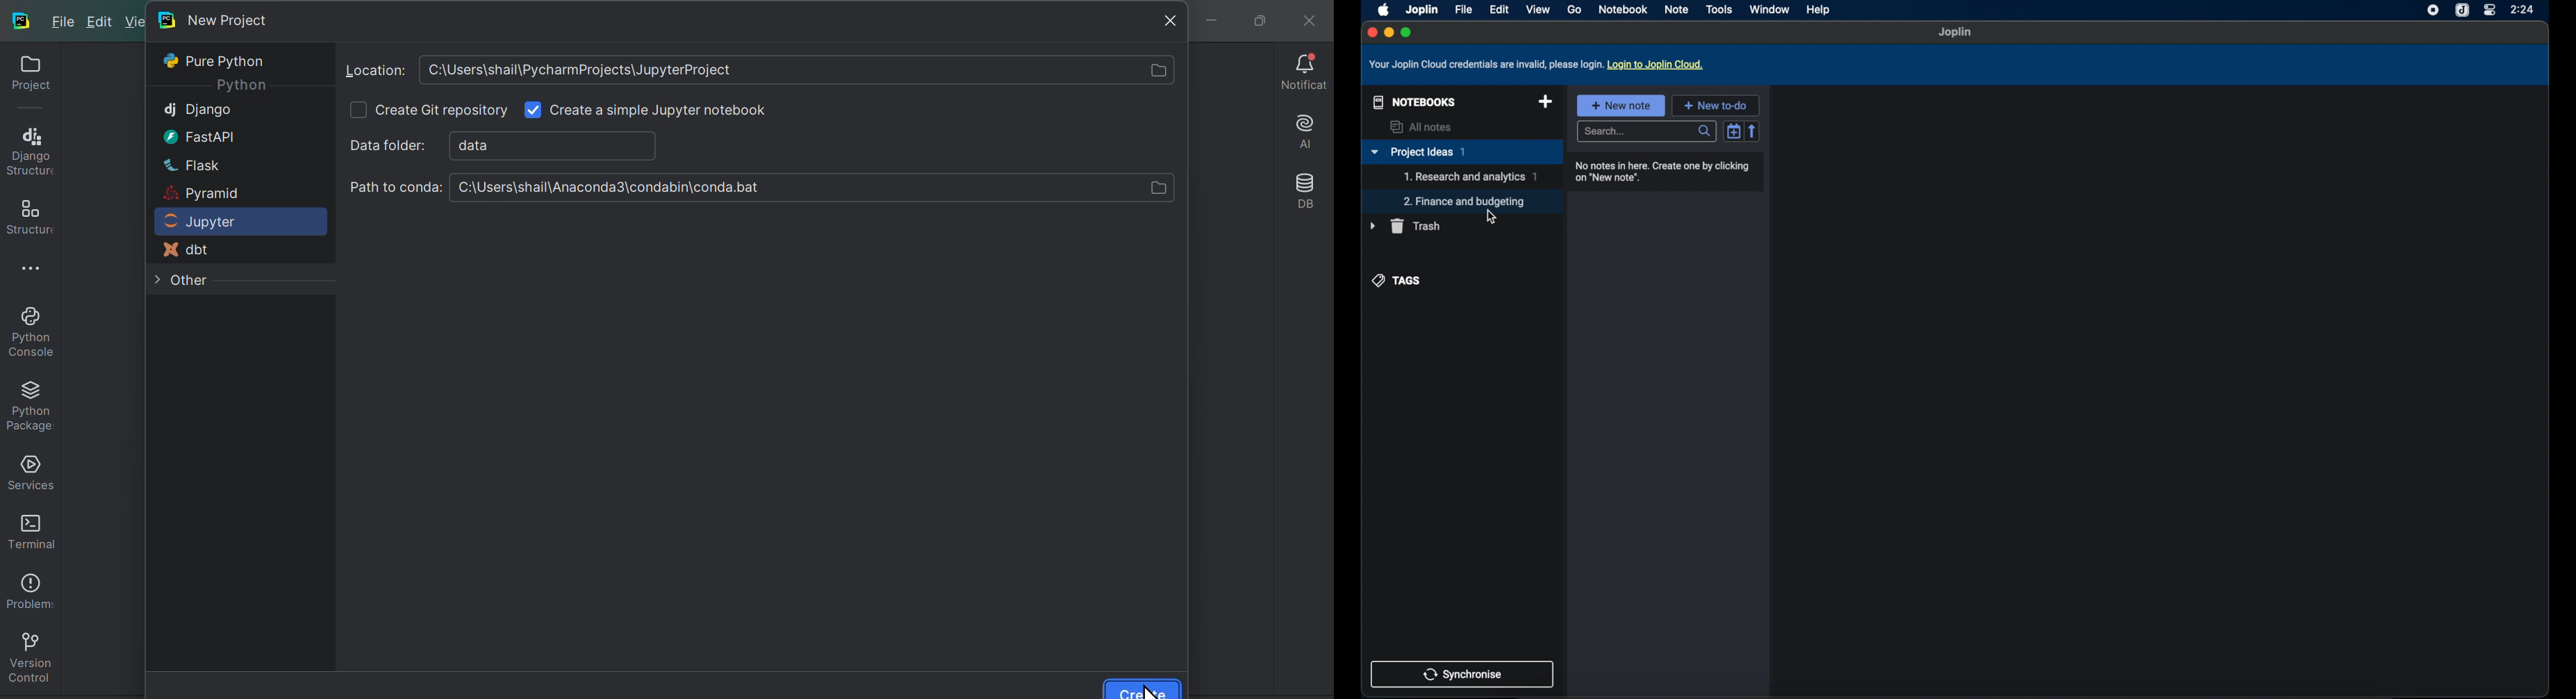  Describe the element at coordinates (1461, 153) in the screenshot. I see `project ideas 1` at that location.